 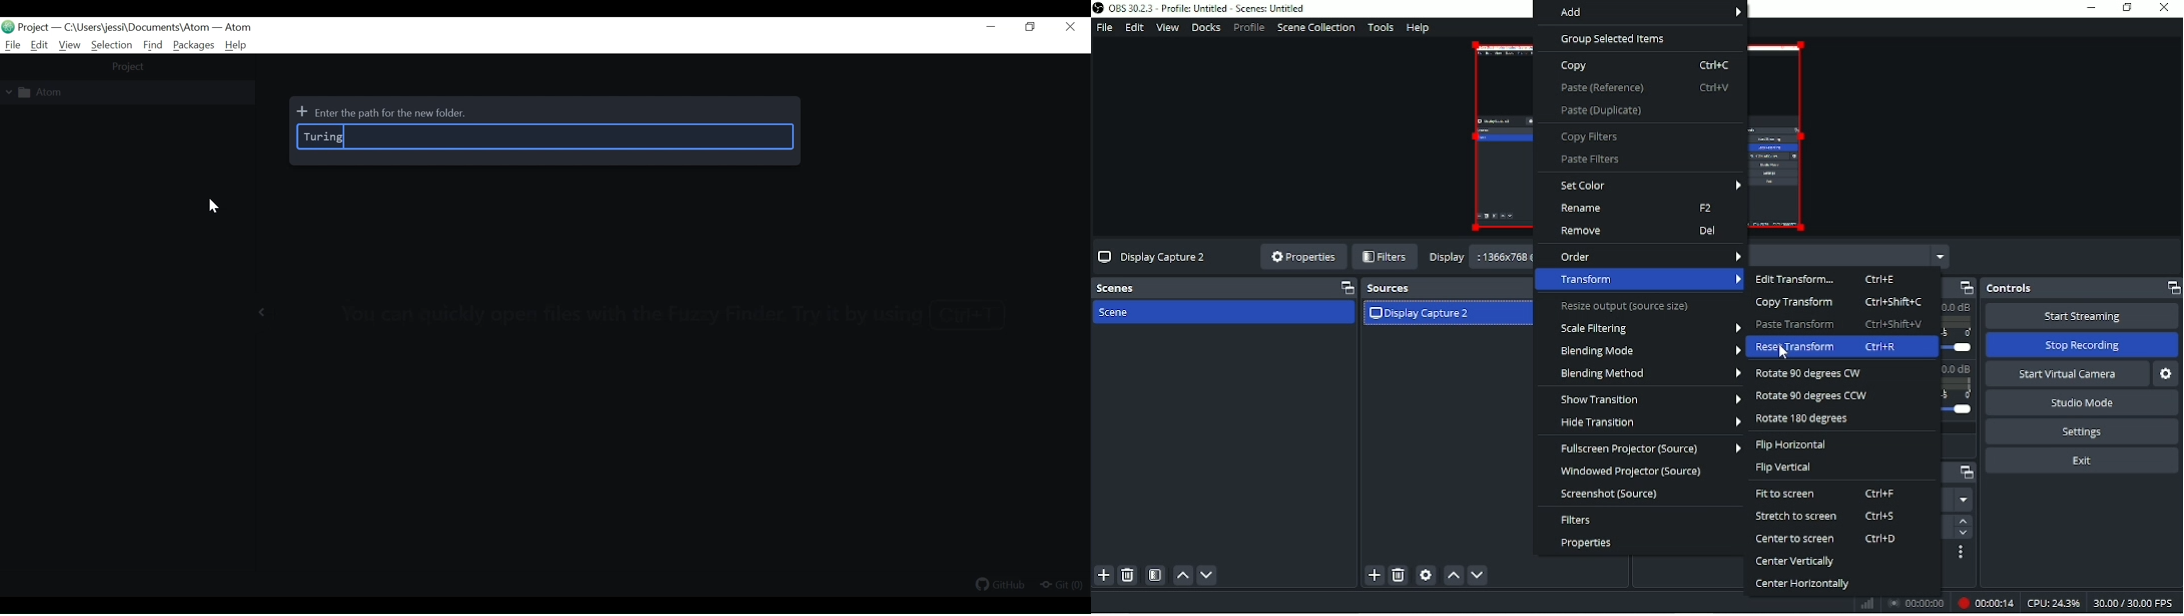 What do you see at coordinates (1207, 576) in the screenshot?
I see `Move scene down` at bounding box center [1207, 576].